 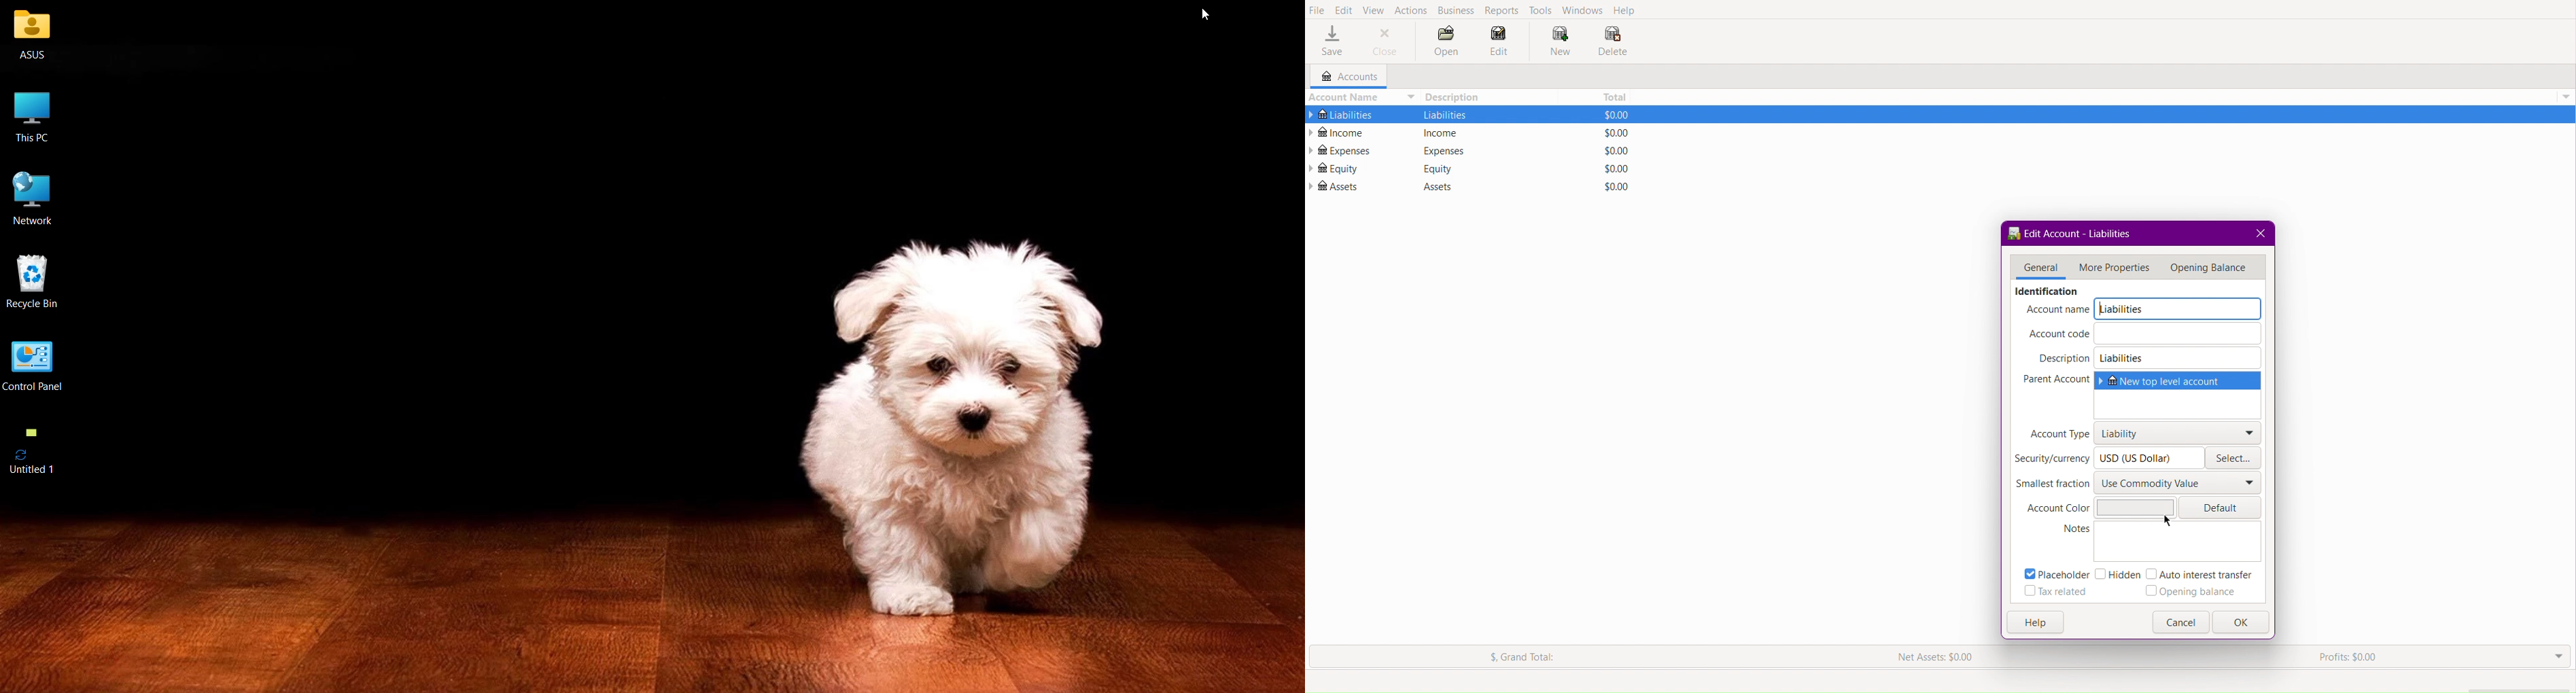 What do you see at coordinates (1375, 9) in the screenshot?
I see `View` at bounding box center [1375, 9].